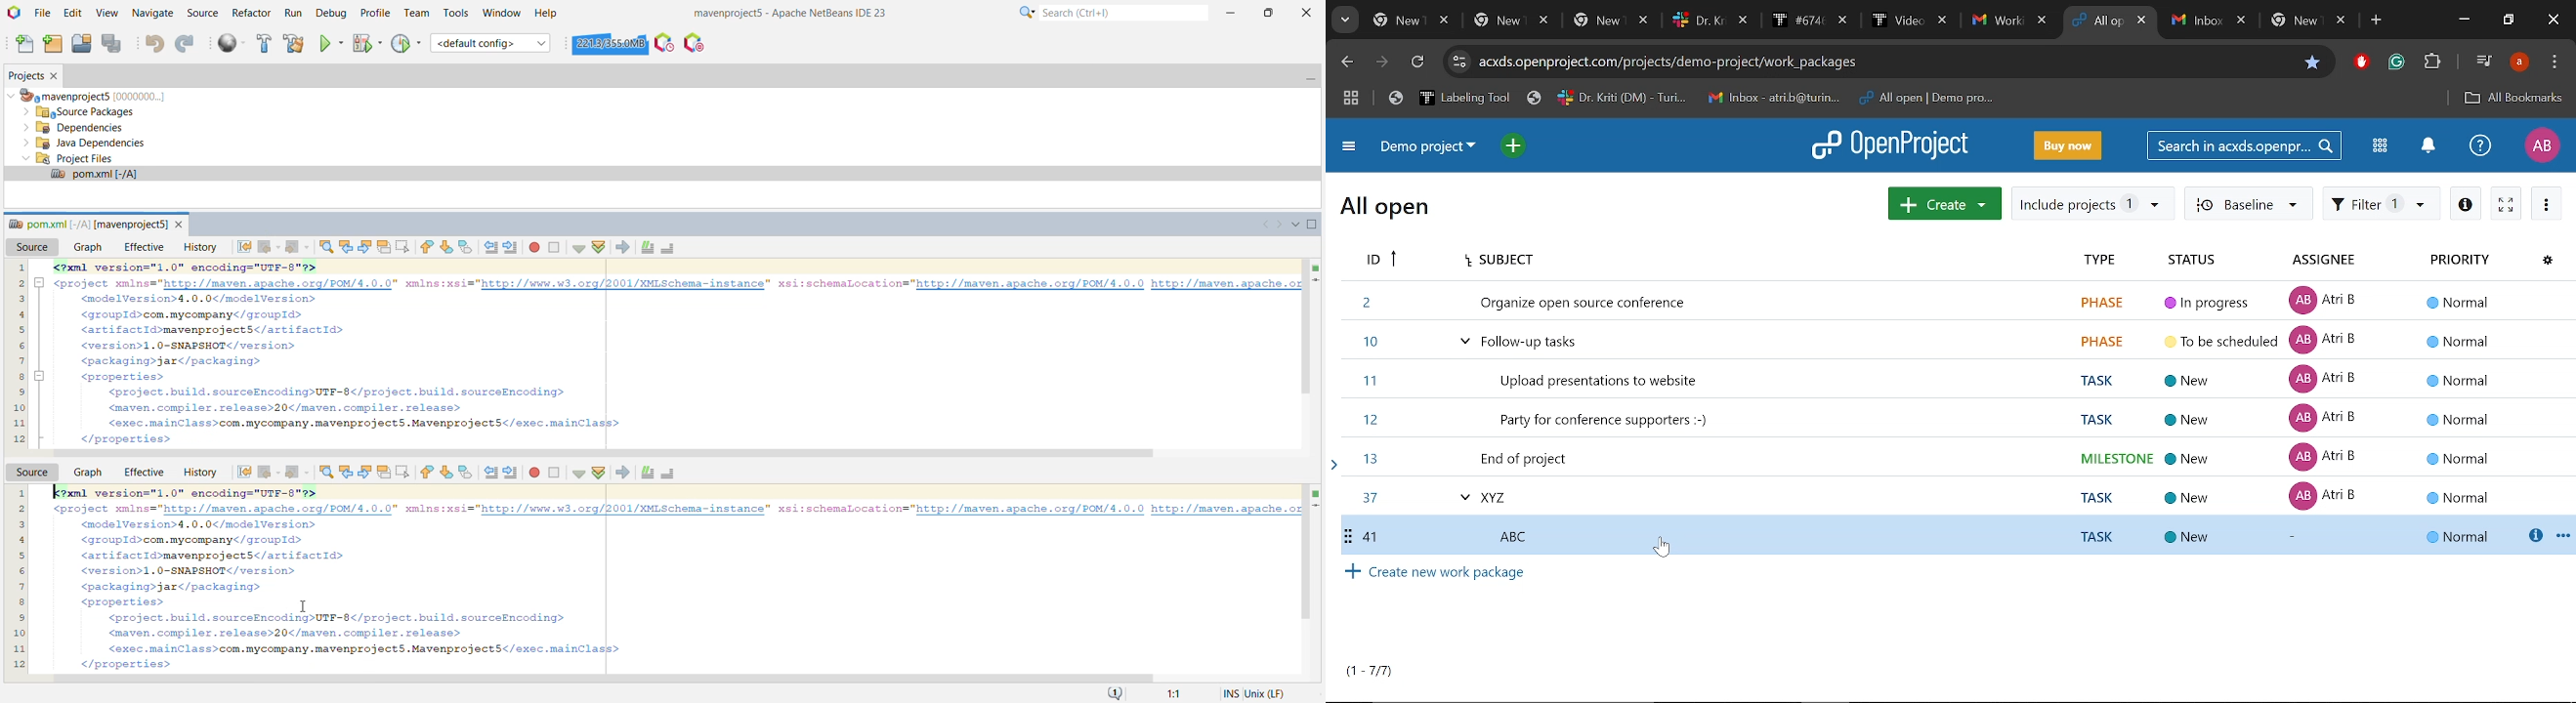 Image resolution: width=2576 pixels, height=728 pixels. I want to click on Debug, so click(330, 14).